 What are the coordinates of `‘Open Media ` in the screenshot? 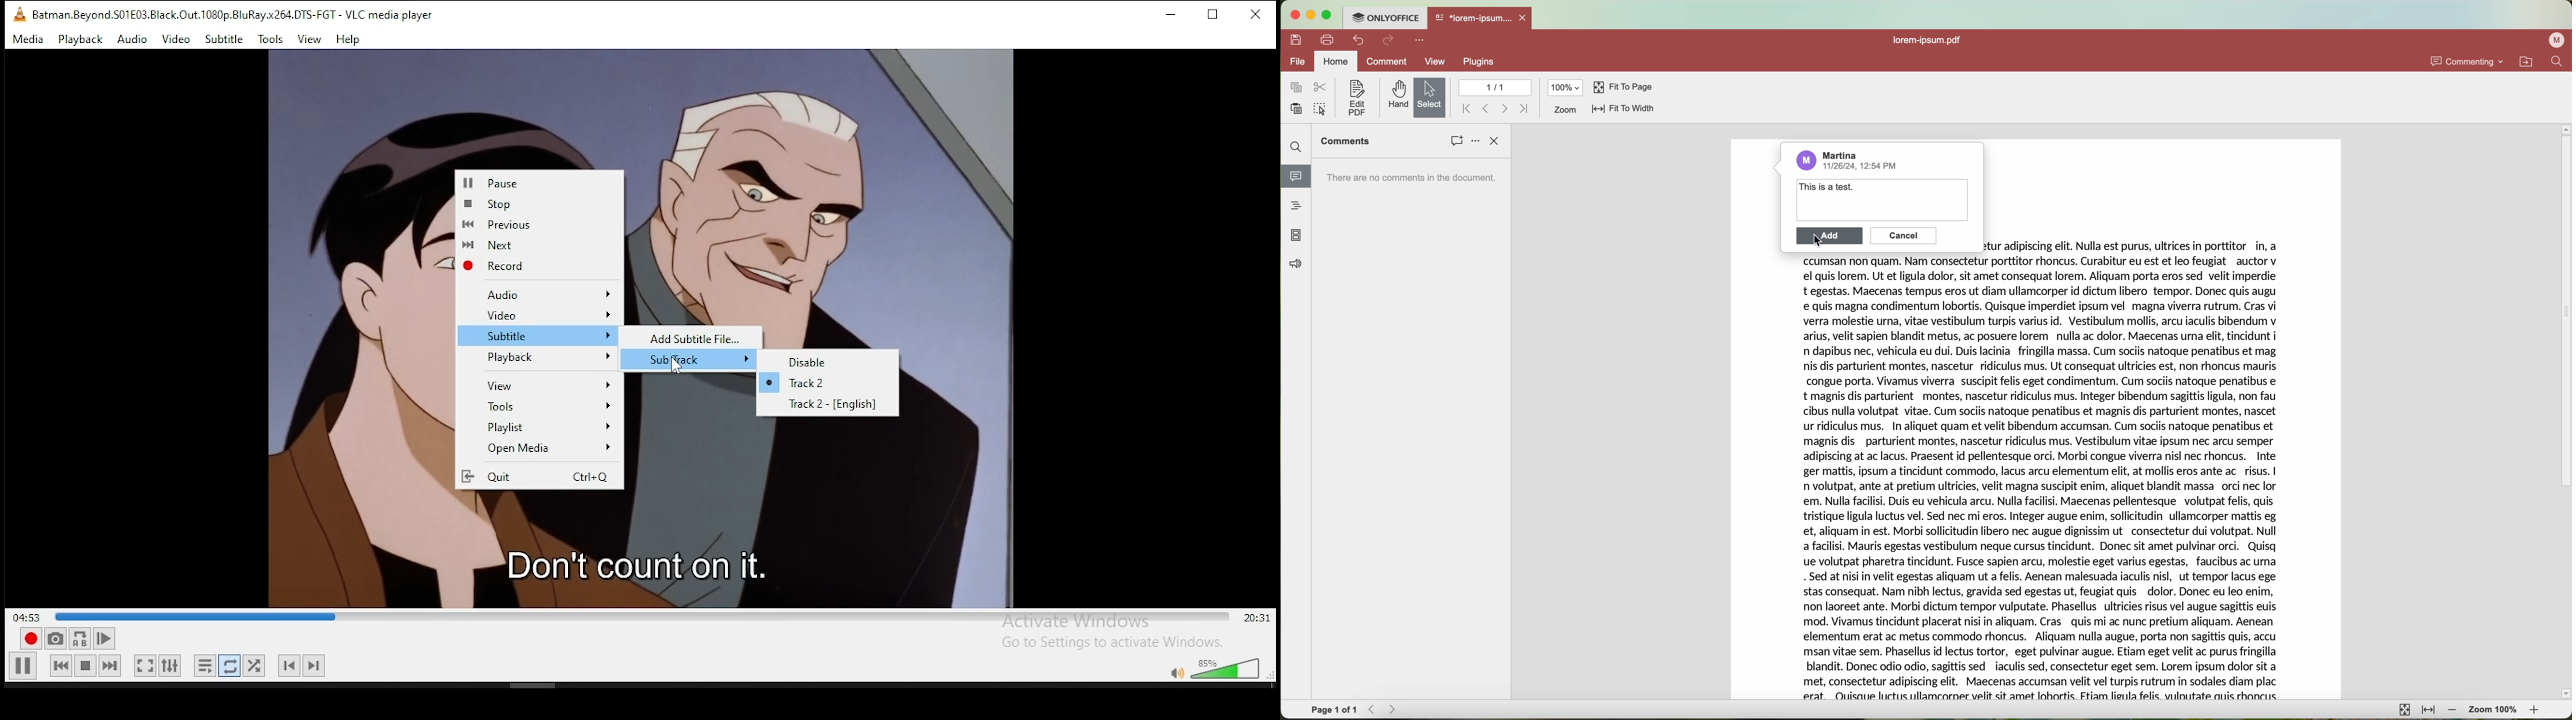 It's located at (538, 449).